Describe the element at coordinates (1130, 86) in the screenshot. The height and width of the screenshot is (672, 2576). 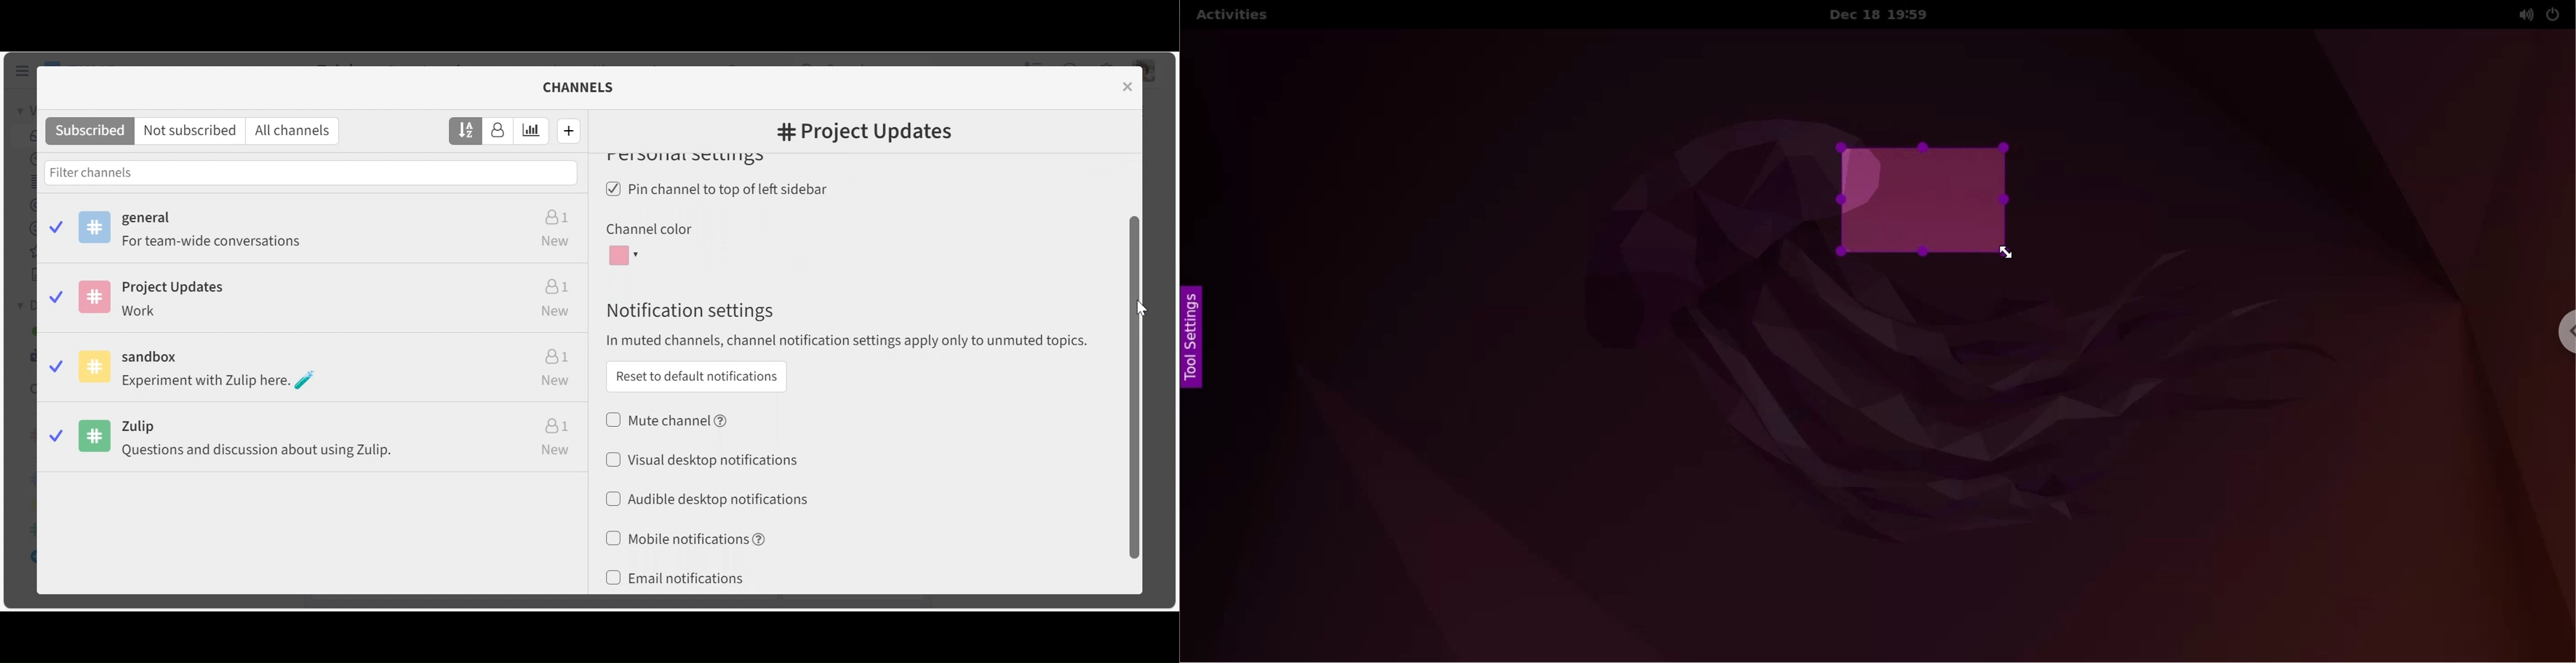
I see `close` at that location.